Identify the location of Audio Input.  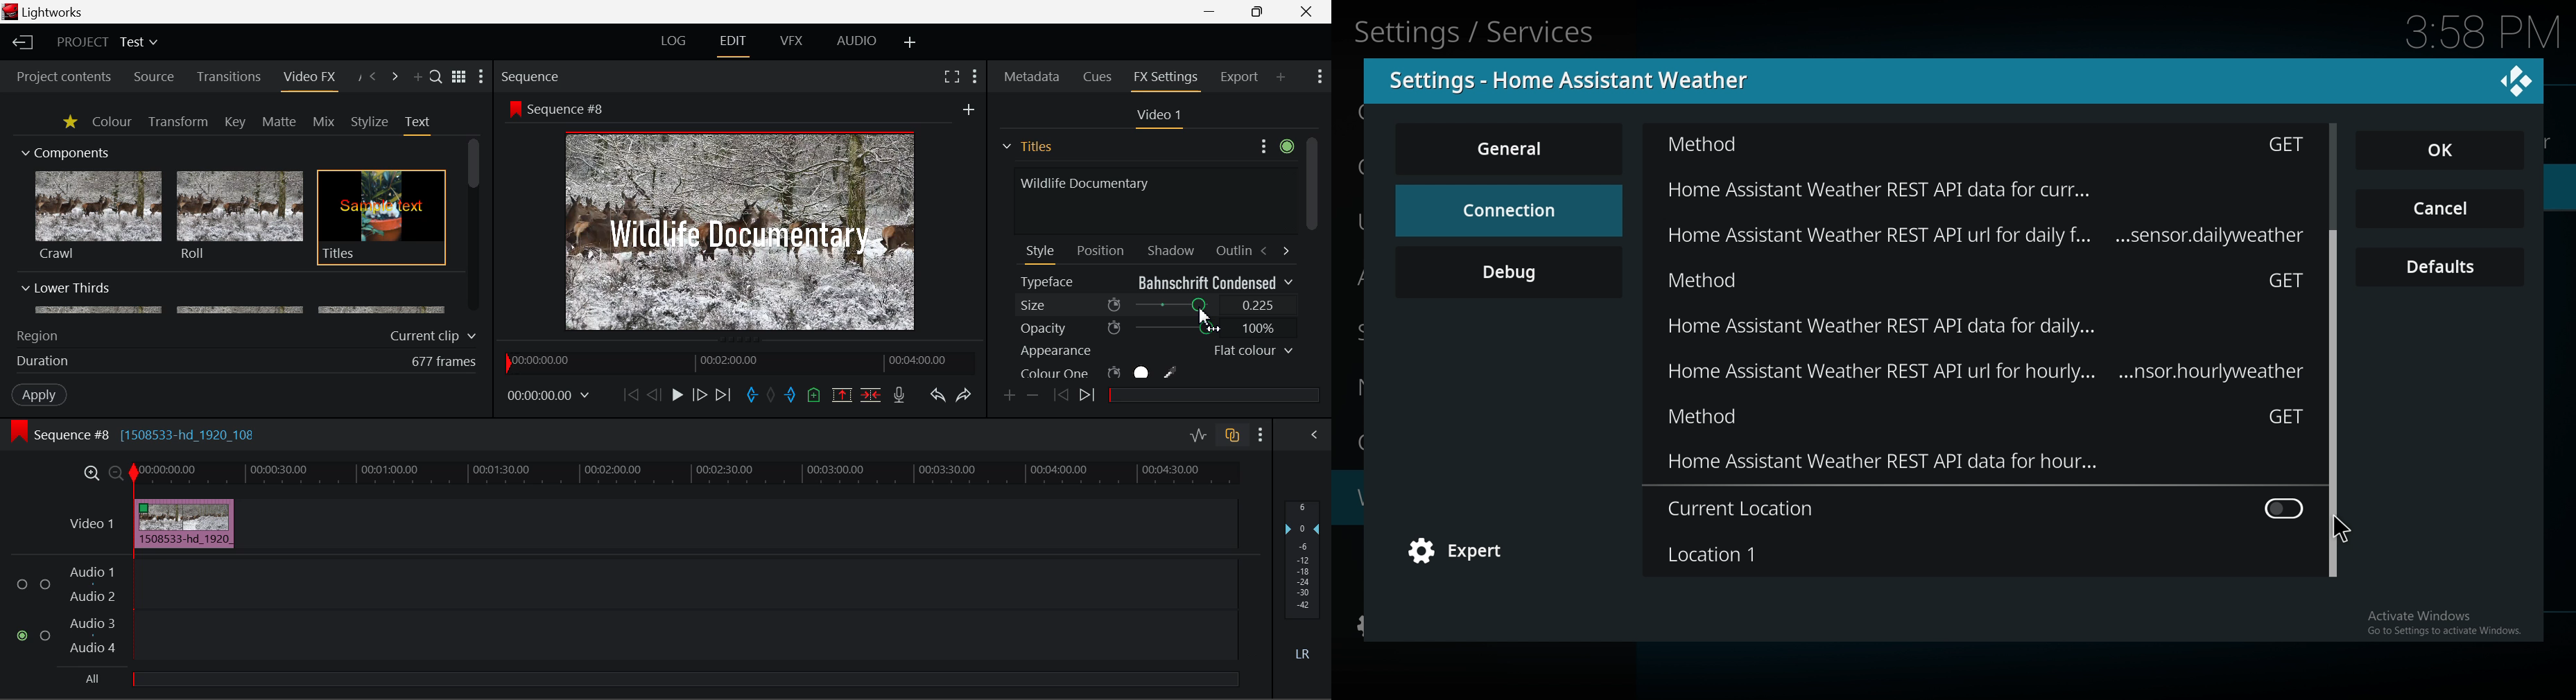
(681, 612).